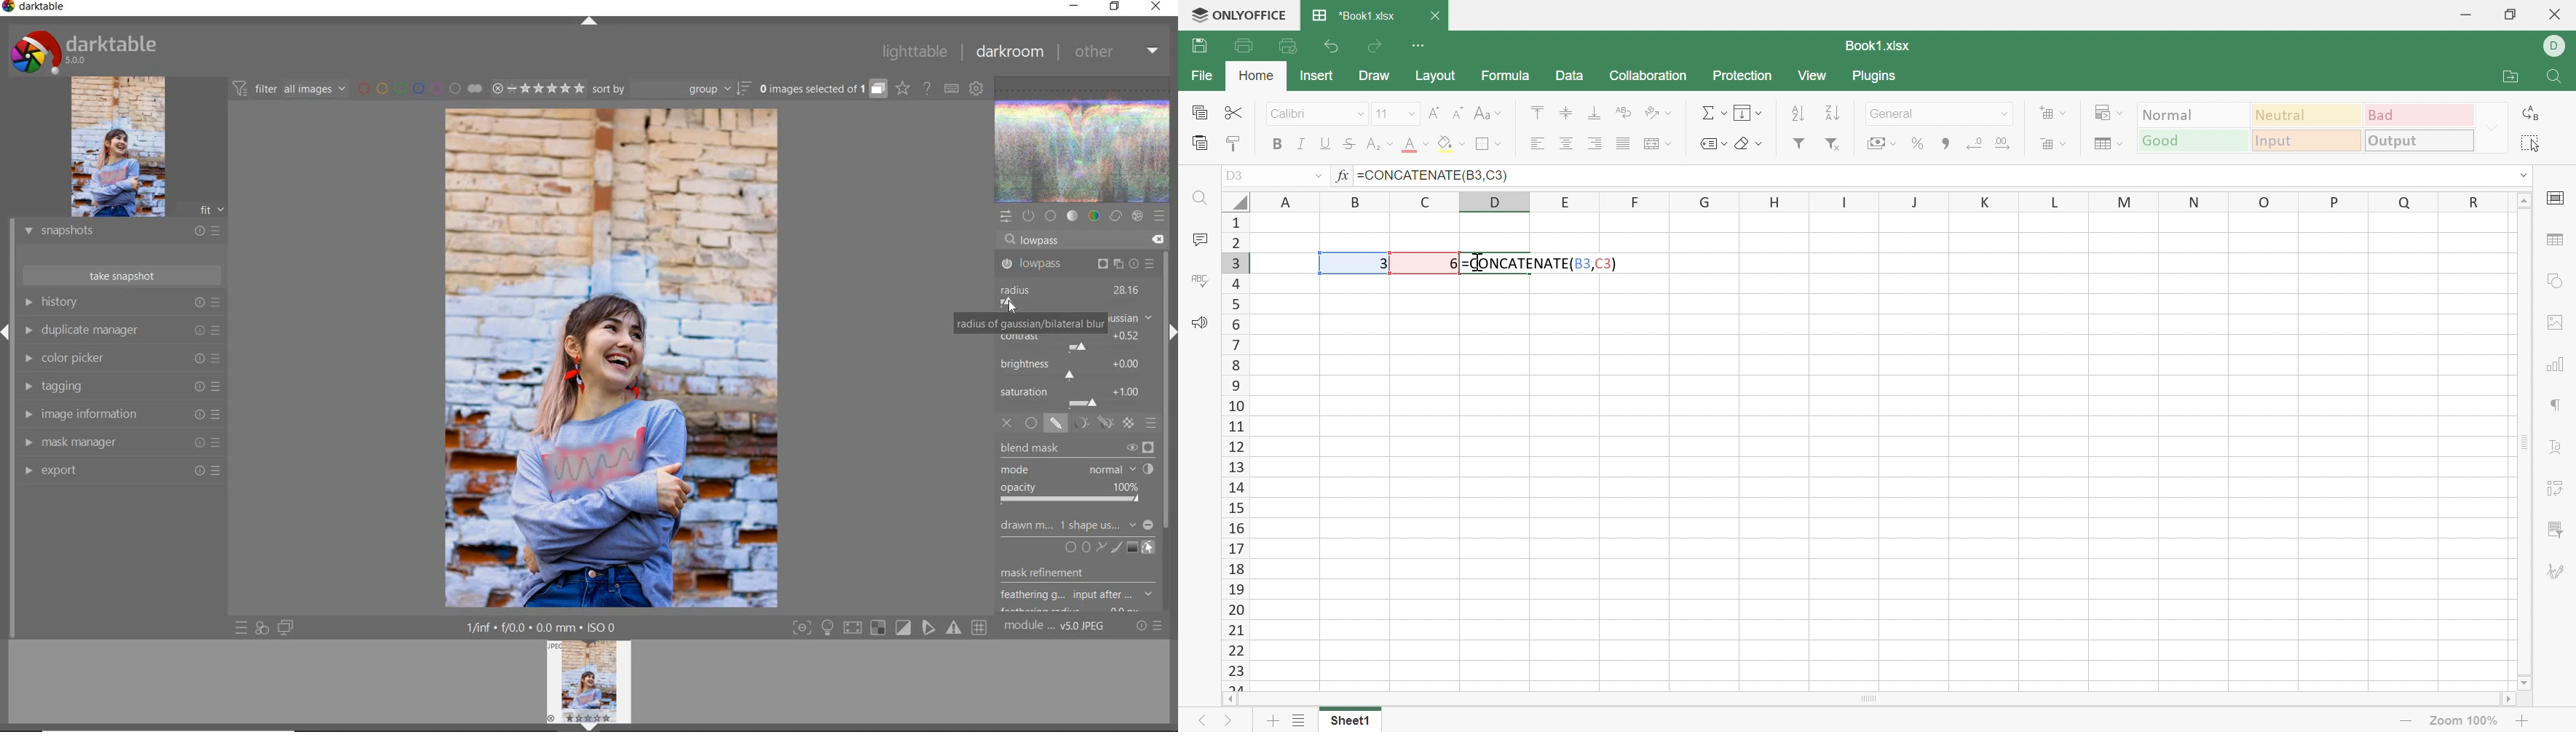 This screenshot has height=756, width=2576. Describe the element at coordinates (243, 627) in the screenshot. I see `quick access to presets` at that location.